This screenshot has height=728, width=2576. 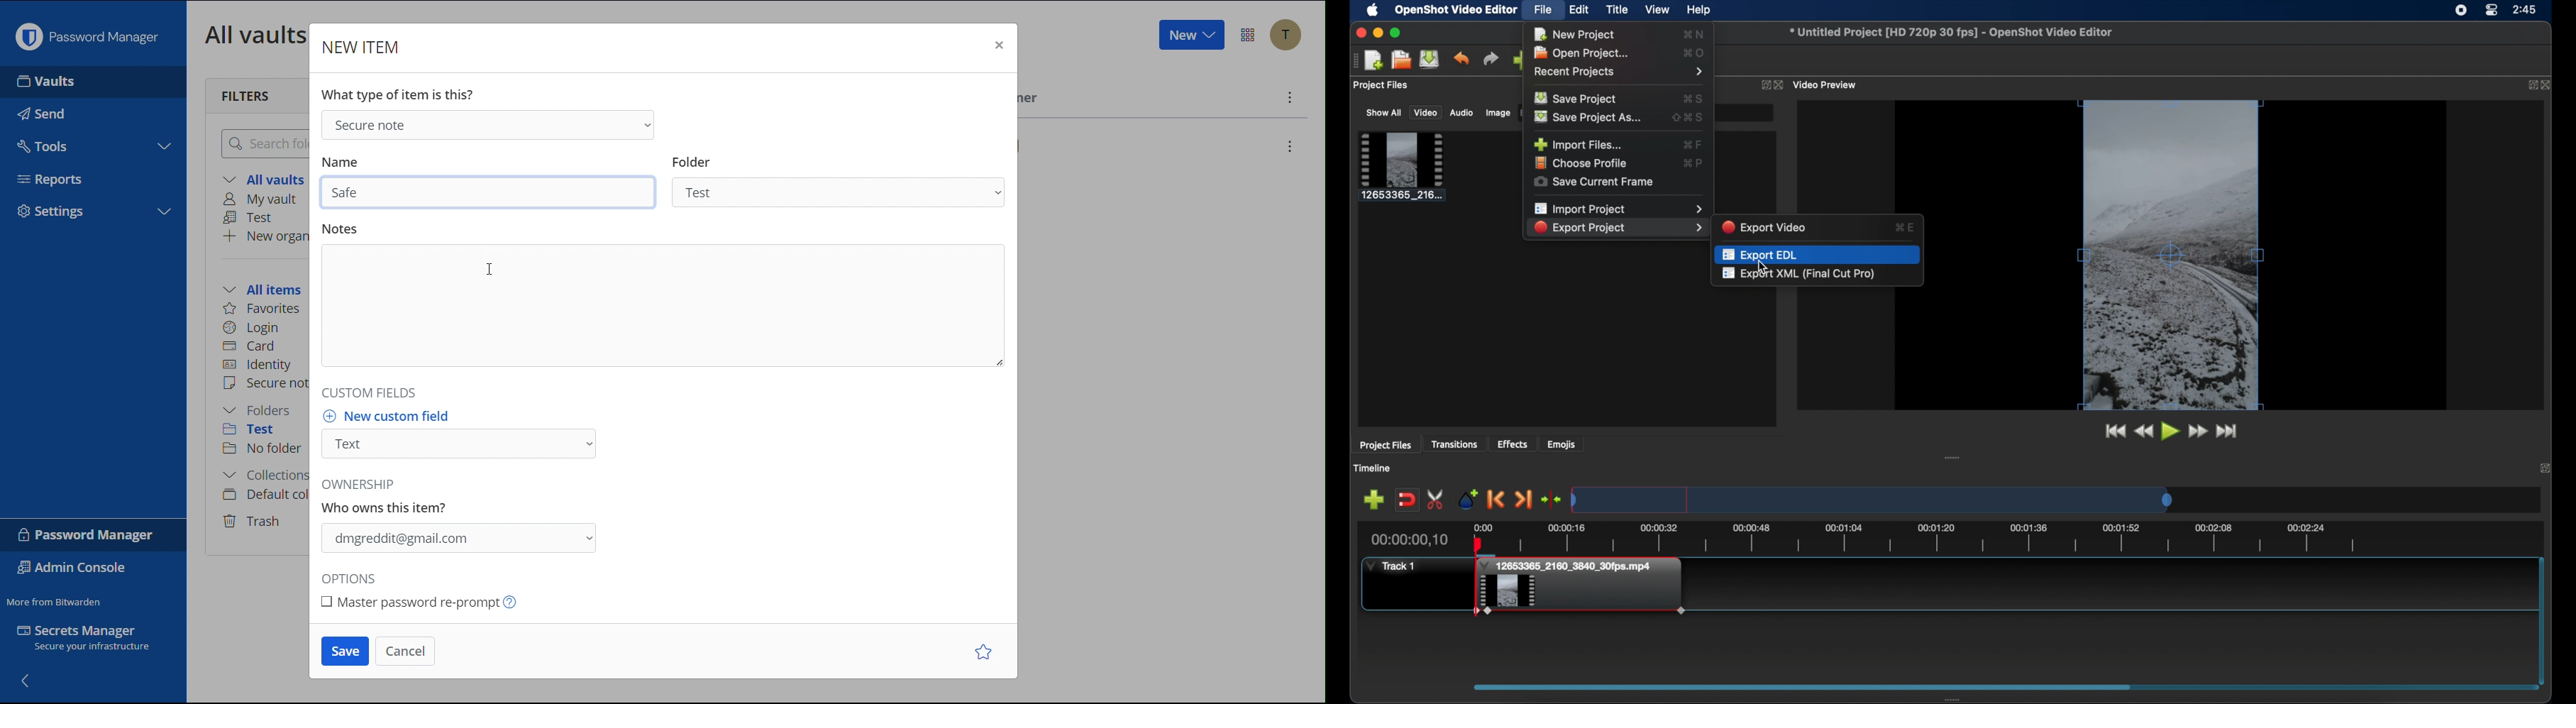 I want to click on New Item, so click(x=363, y=47).